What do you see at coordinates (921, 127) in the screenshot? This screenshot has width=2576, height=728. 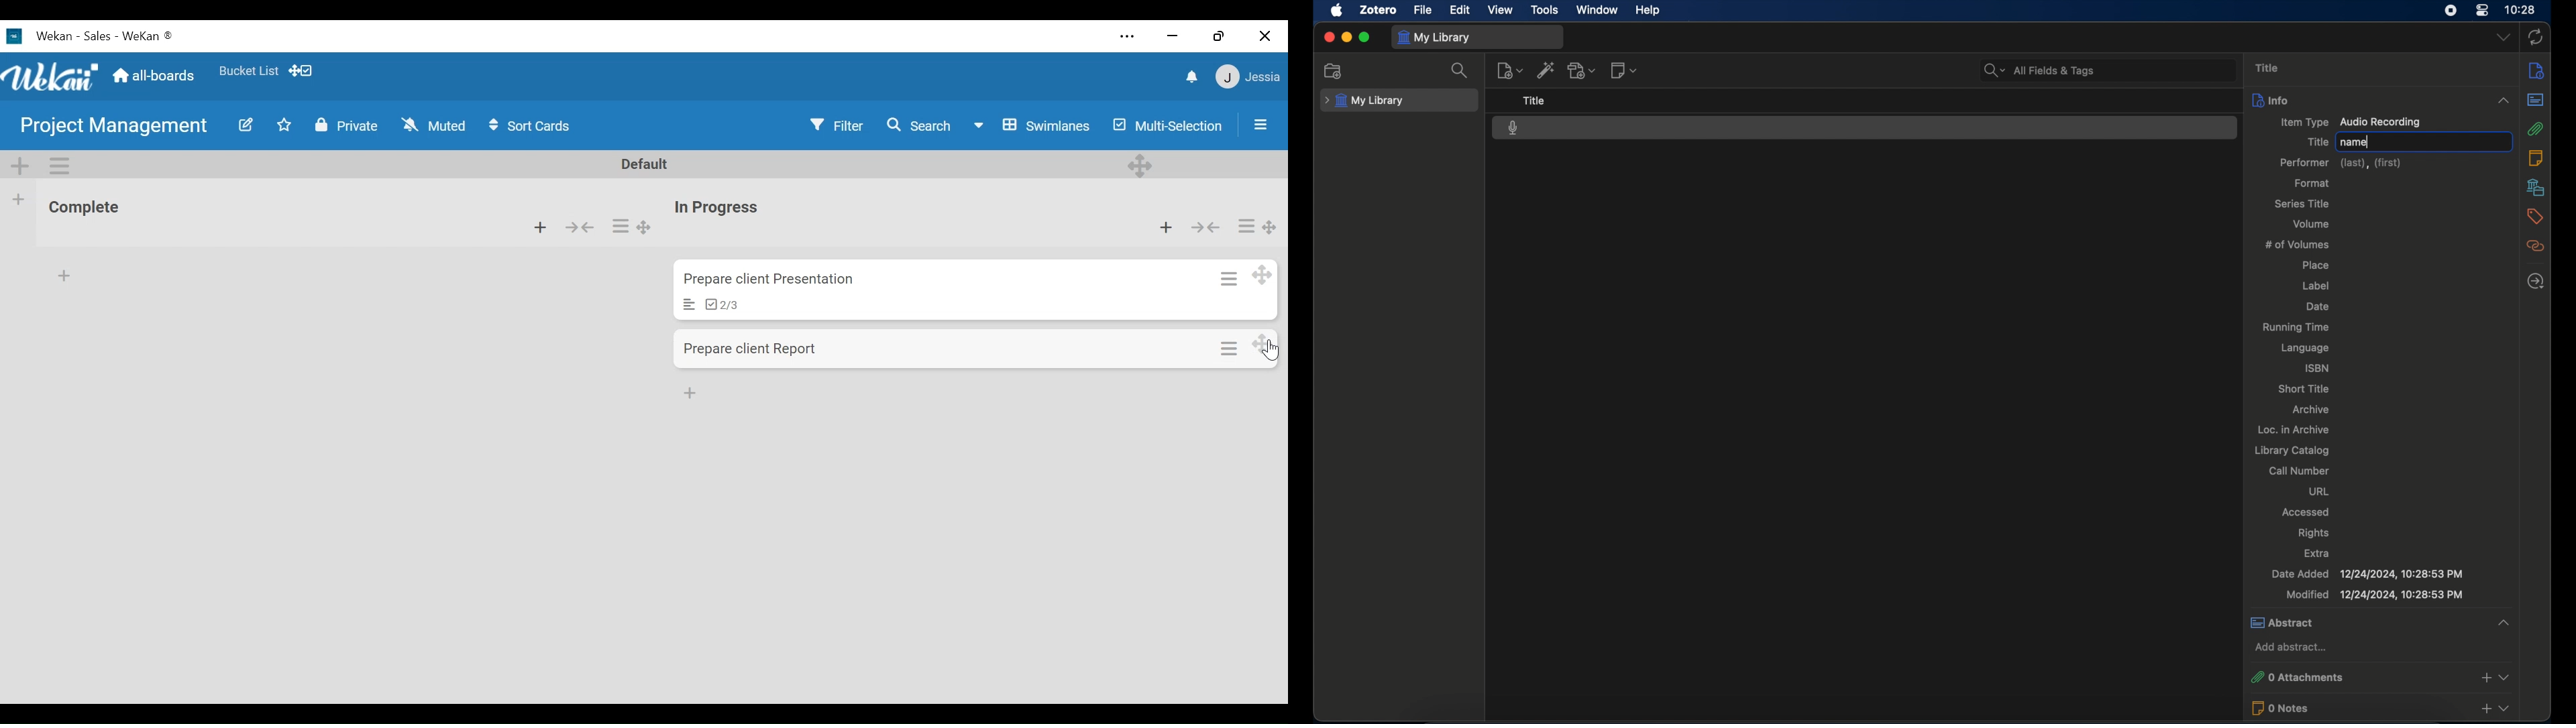 I see `Search` at bounding box center [921, 127].